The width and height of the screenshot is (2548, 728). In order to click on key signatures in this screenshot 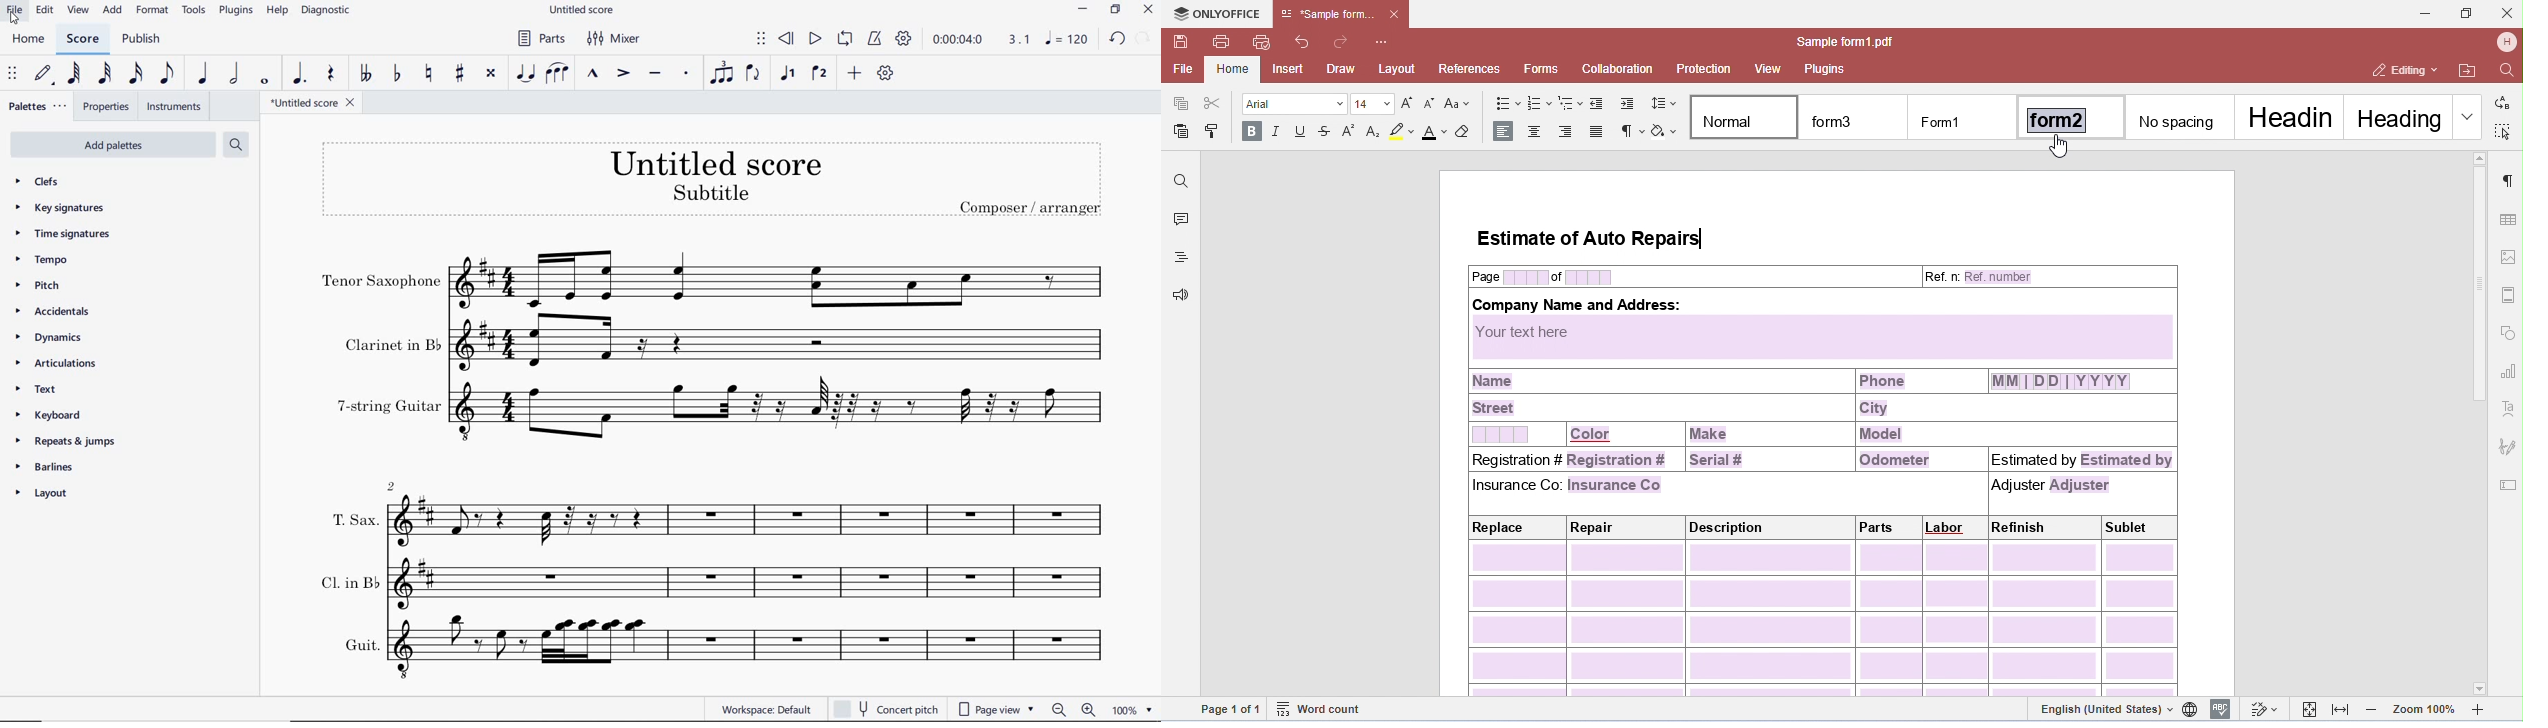, I will do `click(59, 208)`.